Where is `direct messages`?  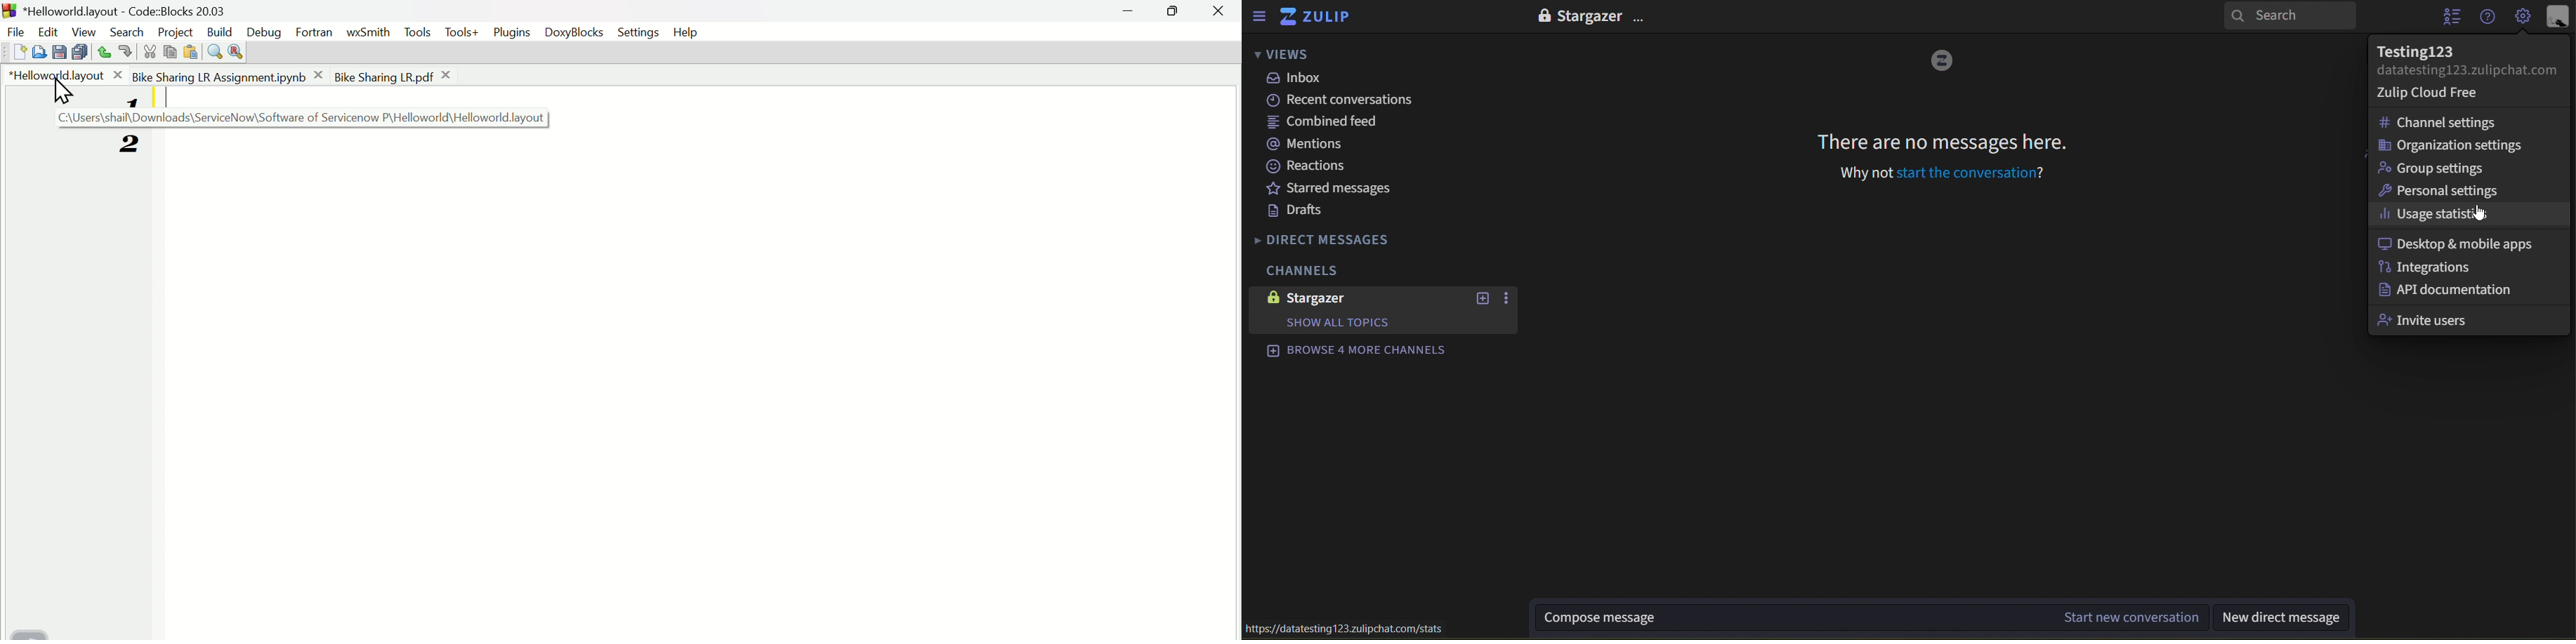
direct messages is located at coordinates (1348, 239).